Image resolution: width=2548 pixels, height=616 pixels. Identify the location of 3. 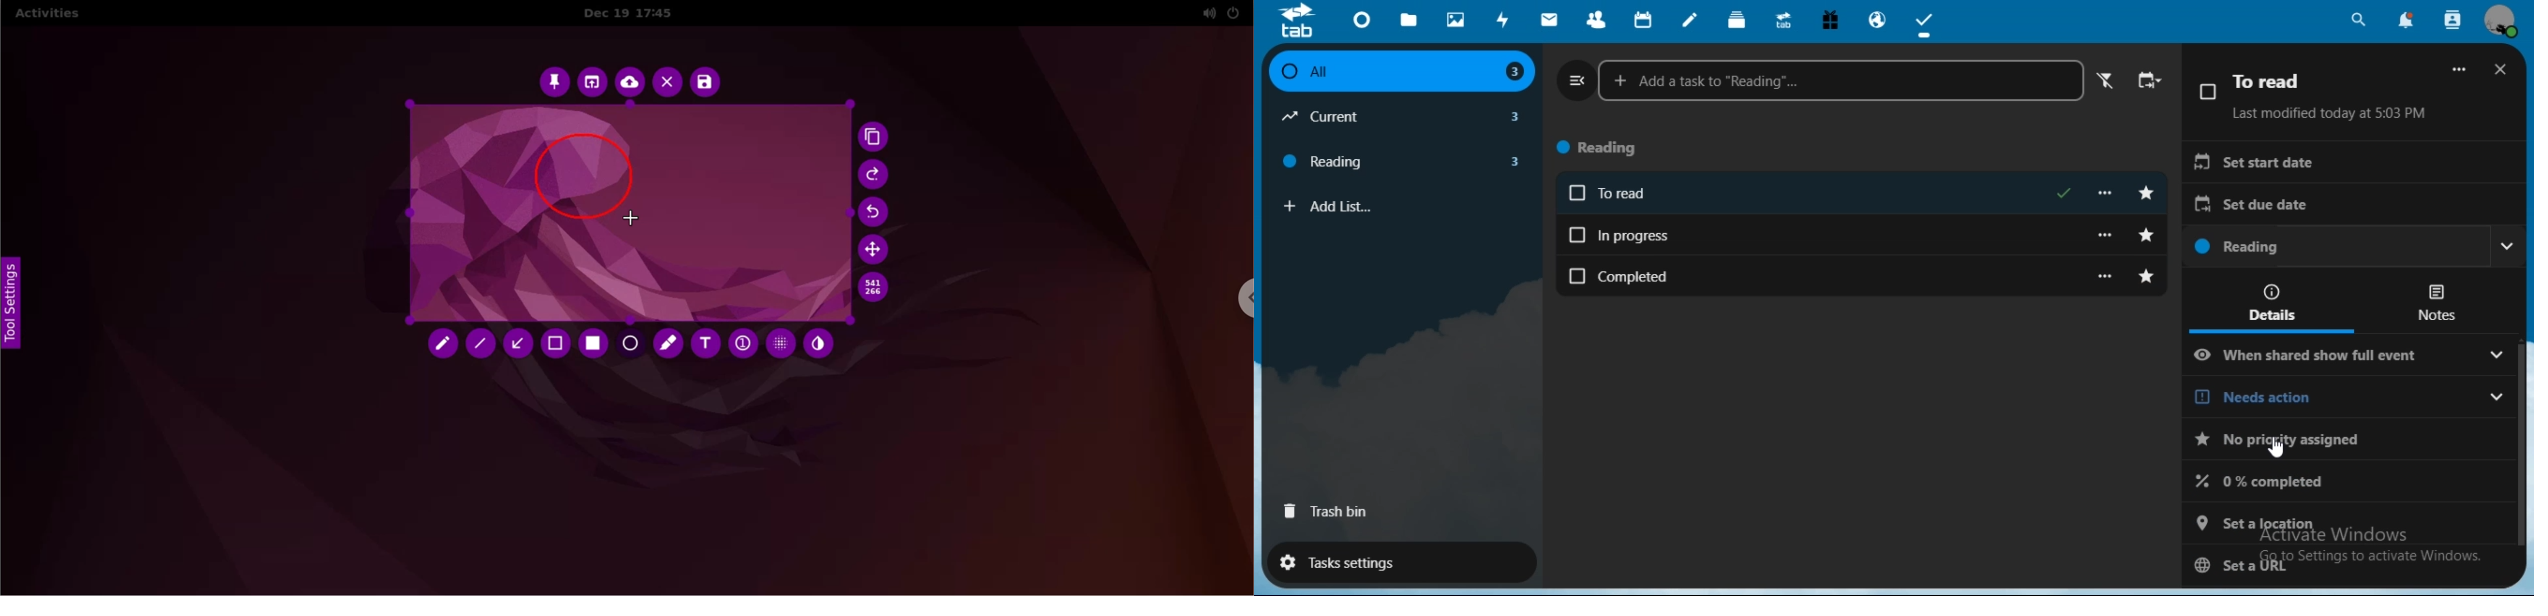
(1515, 73).